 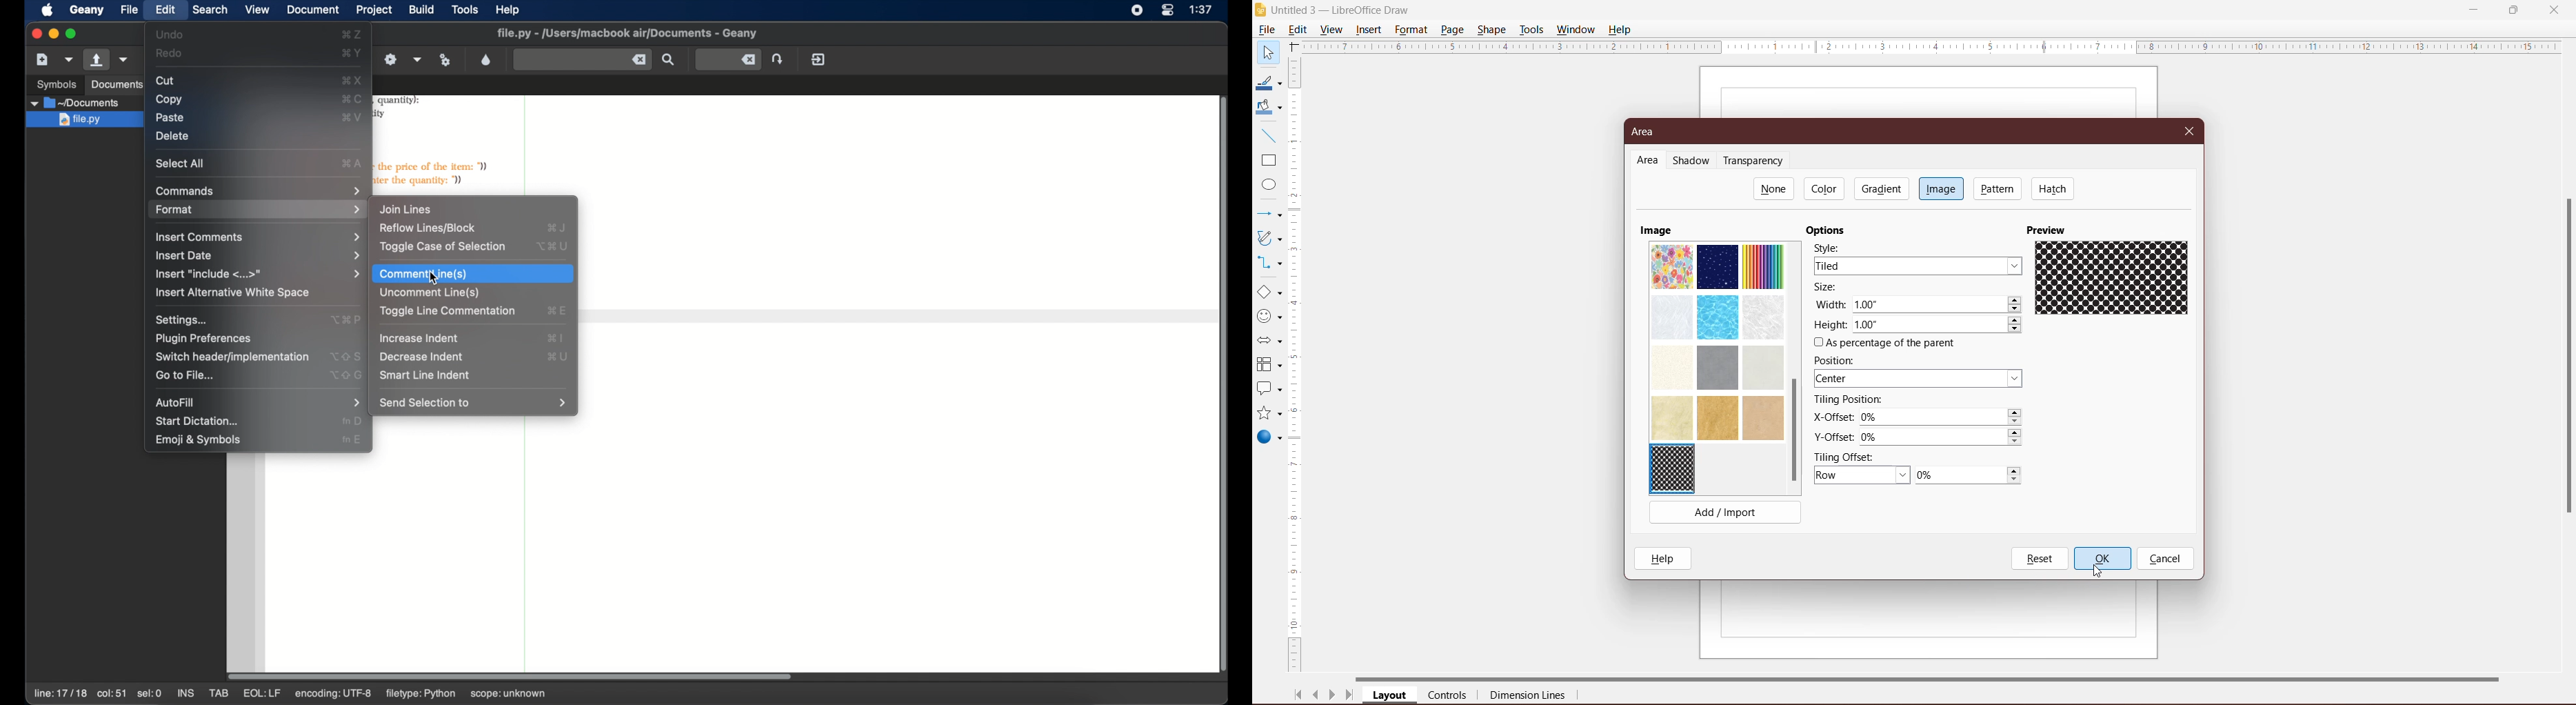 What do you see at coordinates (351, 118) in the screenshot?
I see `paste shortcut` at bounding box center [351, 118].